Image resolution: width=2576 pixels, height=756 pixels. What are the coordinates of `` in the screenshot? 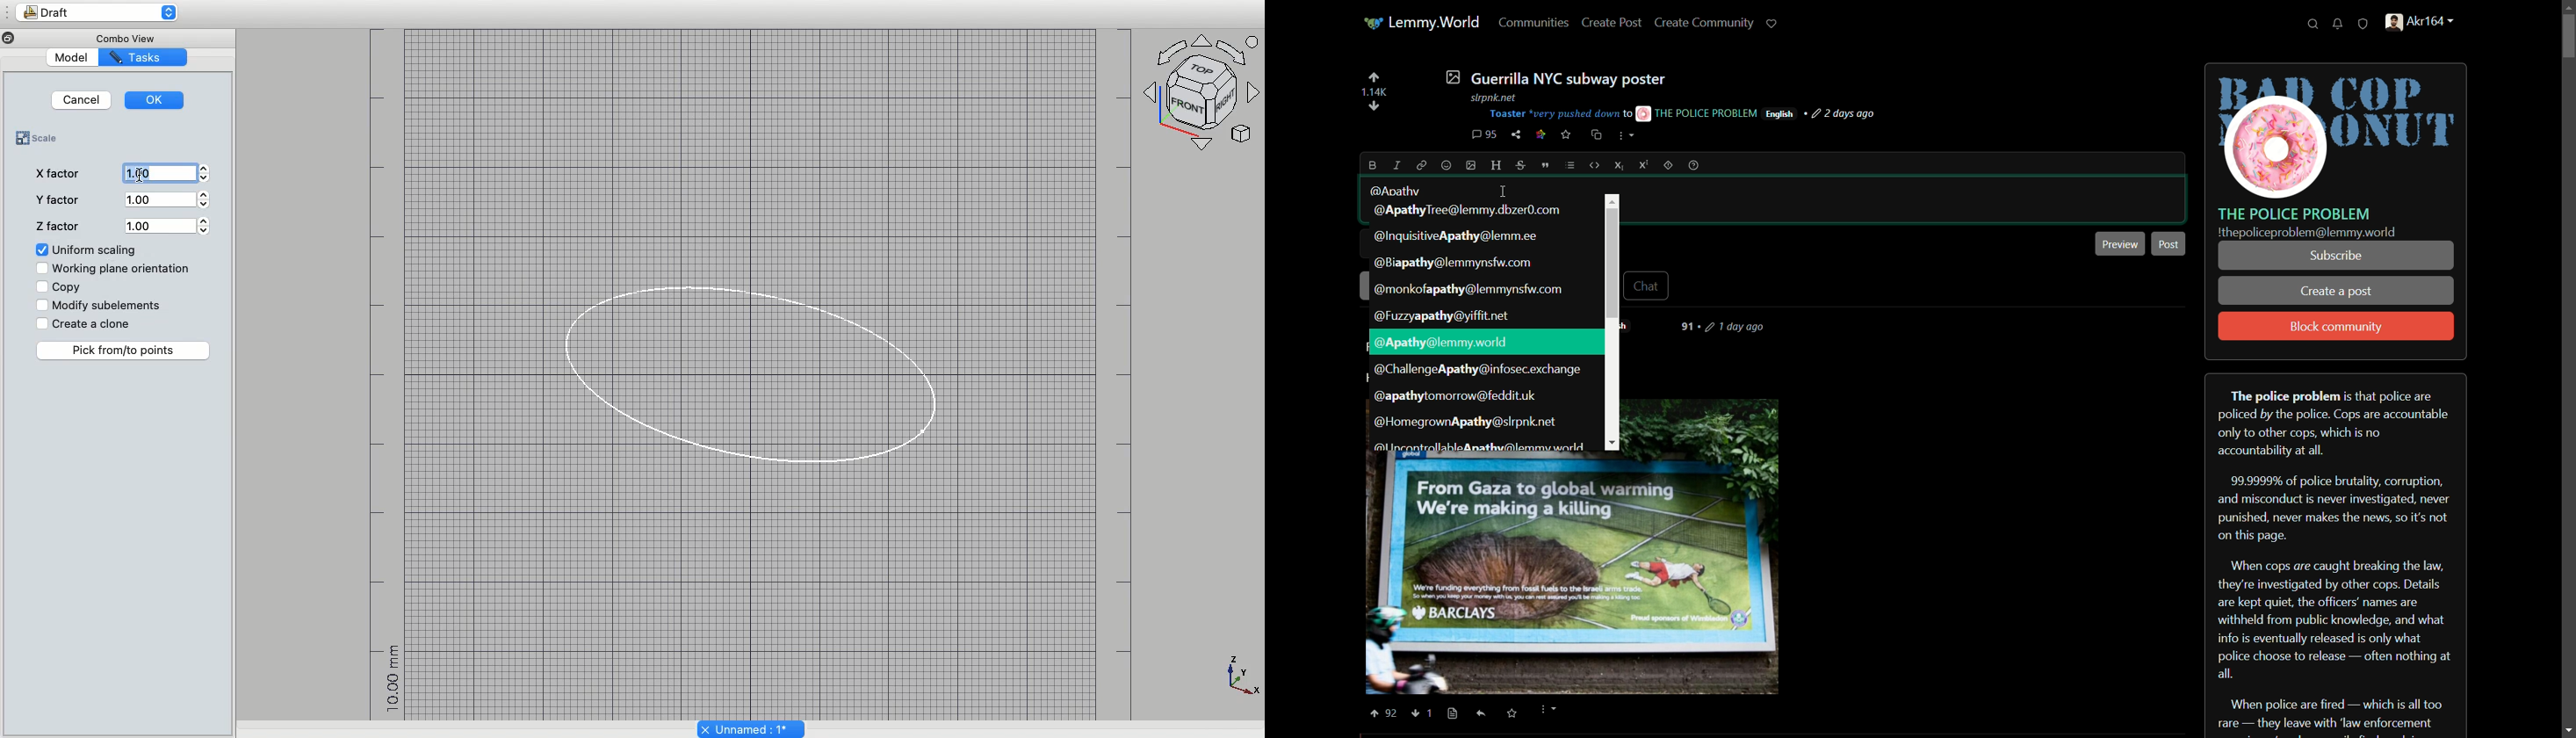 It's located at (1435, 711).